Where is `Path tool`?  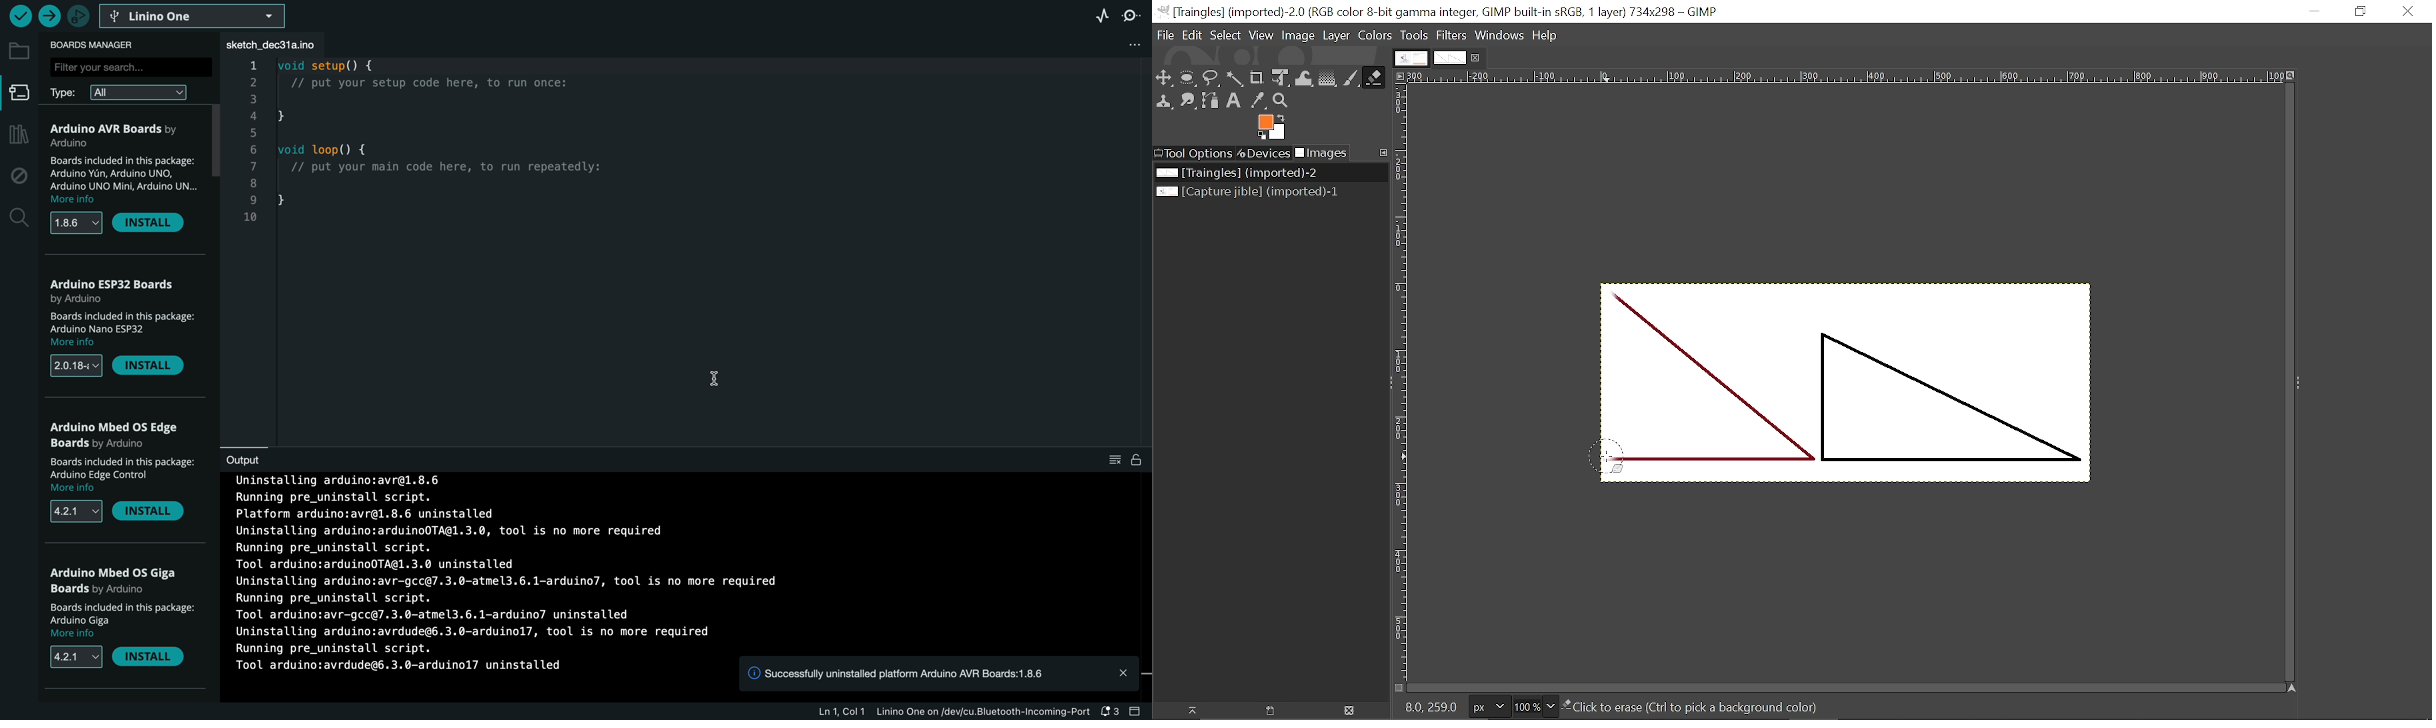
Path tool is located at coordinates (1210, 101).